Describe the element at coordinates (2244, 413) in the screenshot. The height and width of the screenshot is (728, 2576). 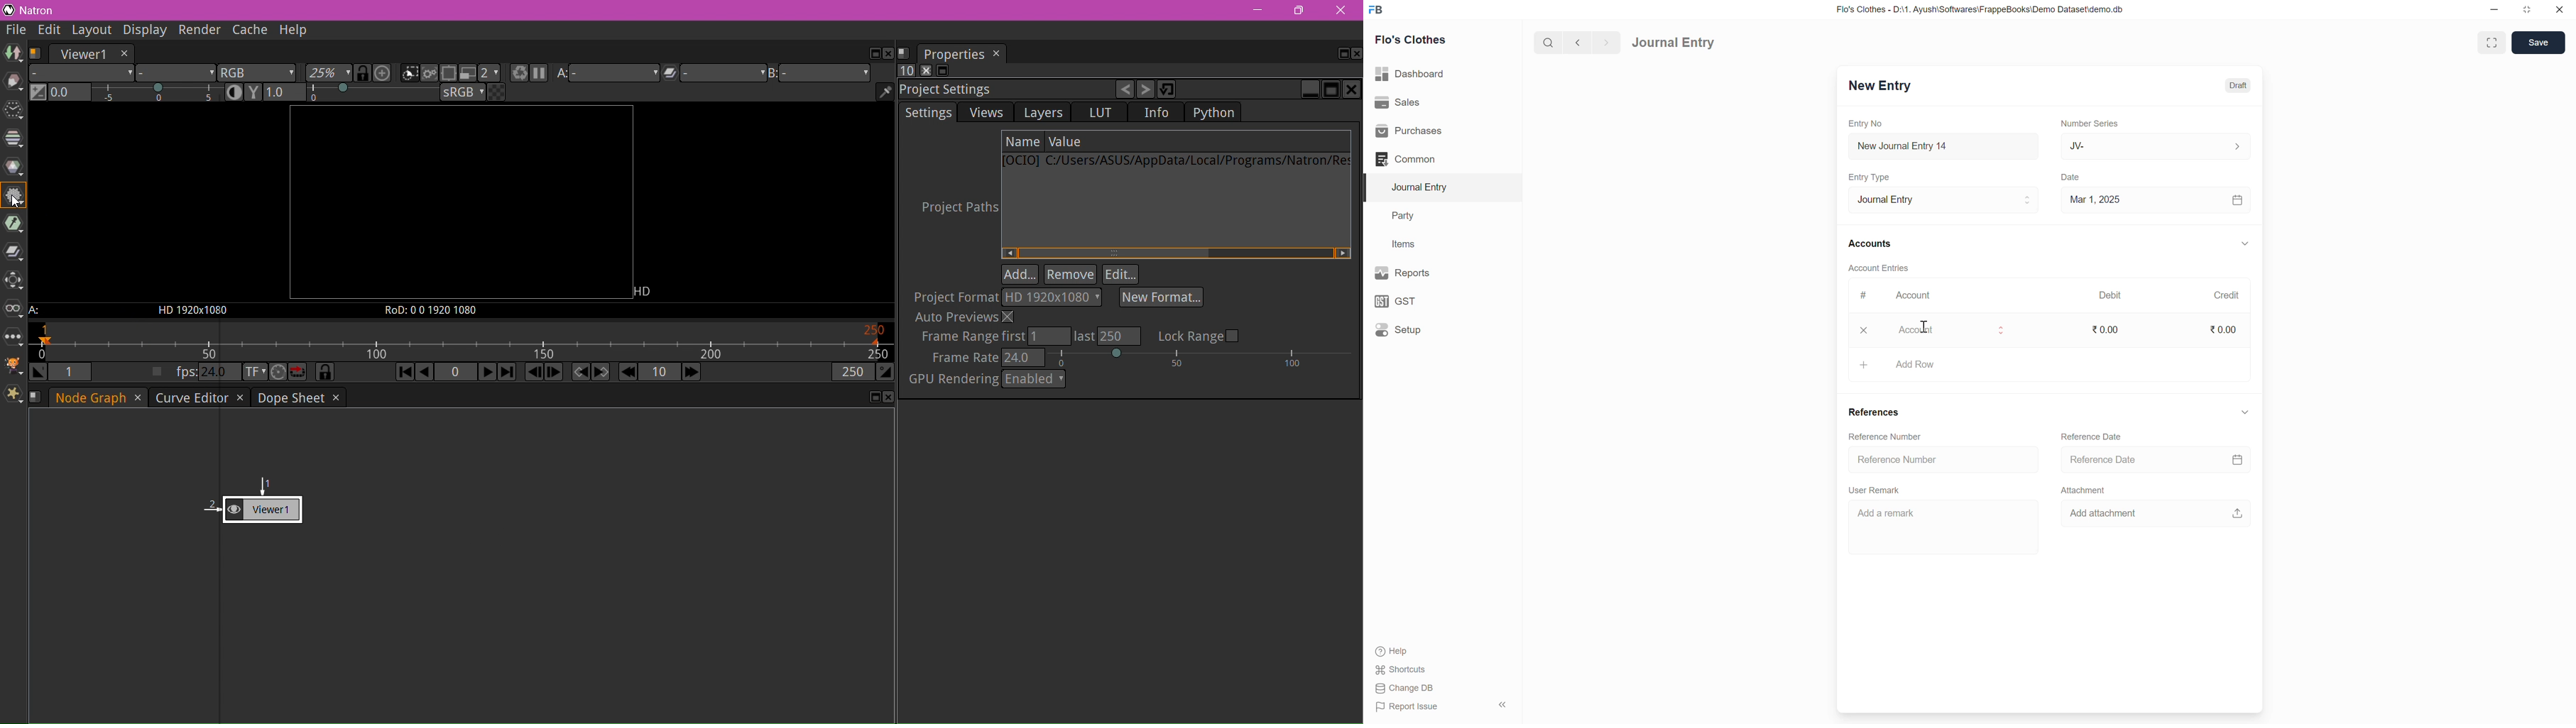
I see `down` at that location.